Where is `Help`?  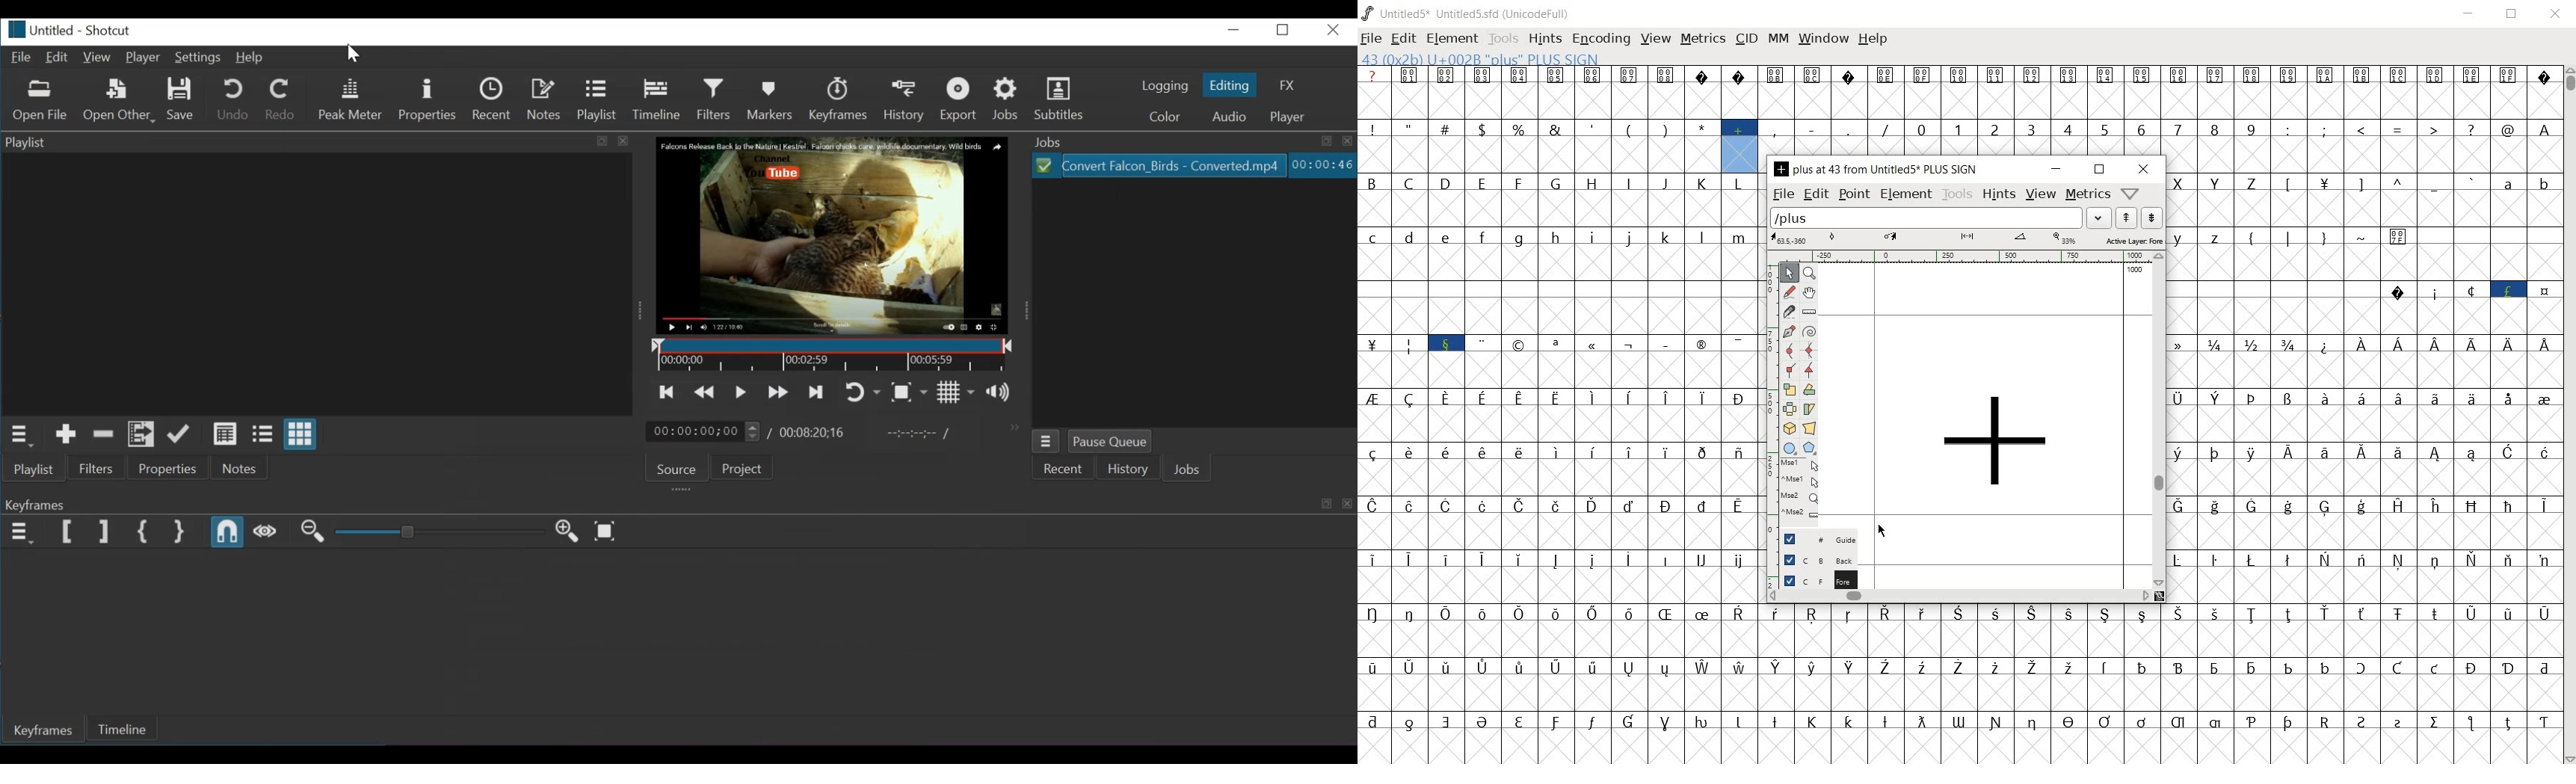
Help is located at coordinates (257, 59).